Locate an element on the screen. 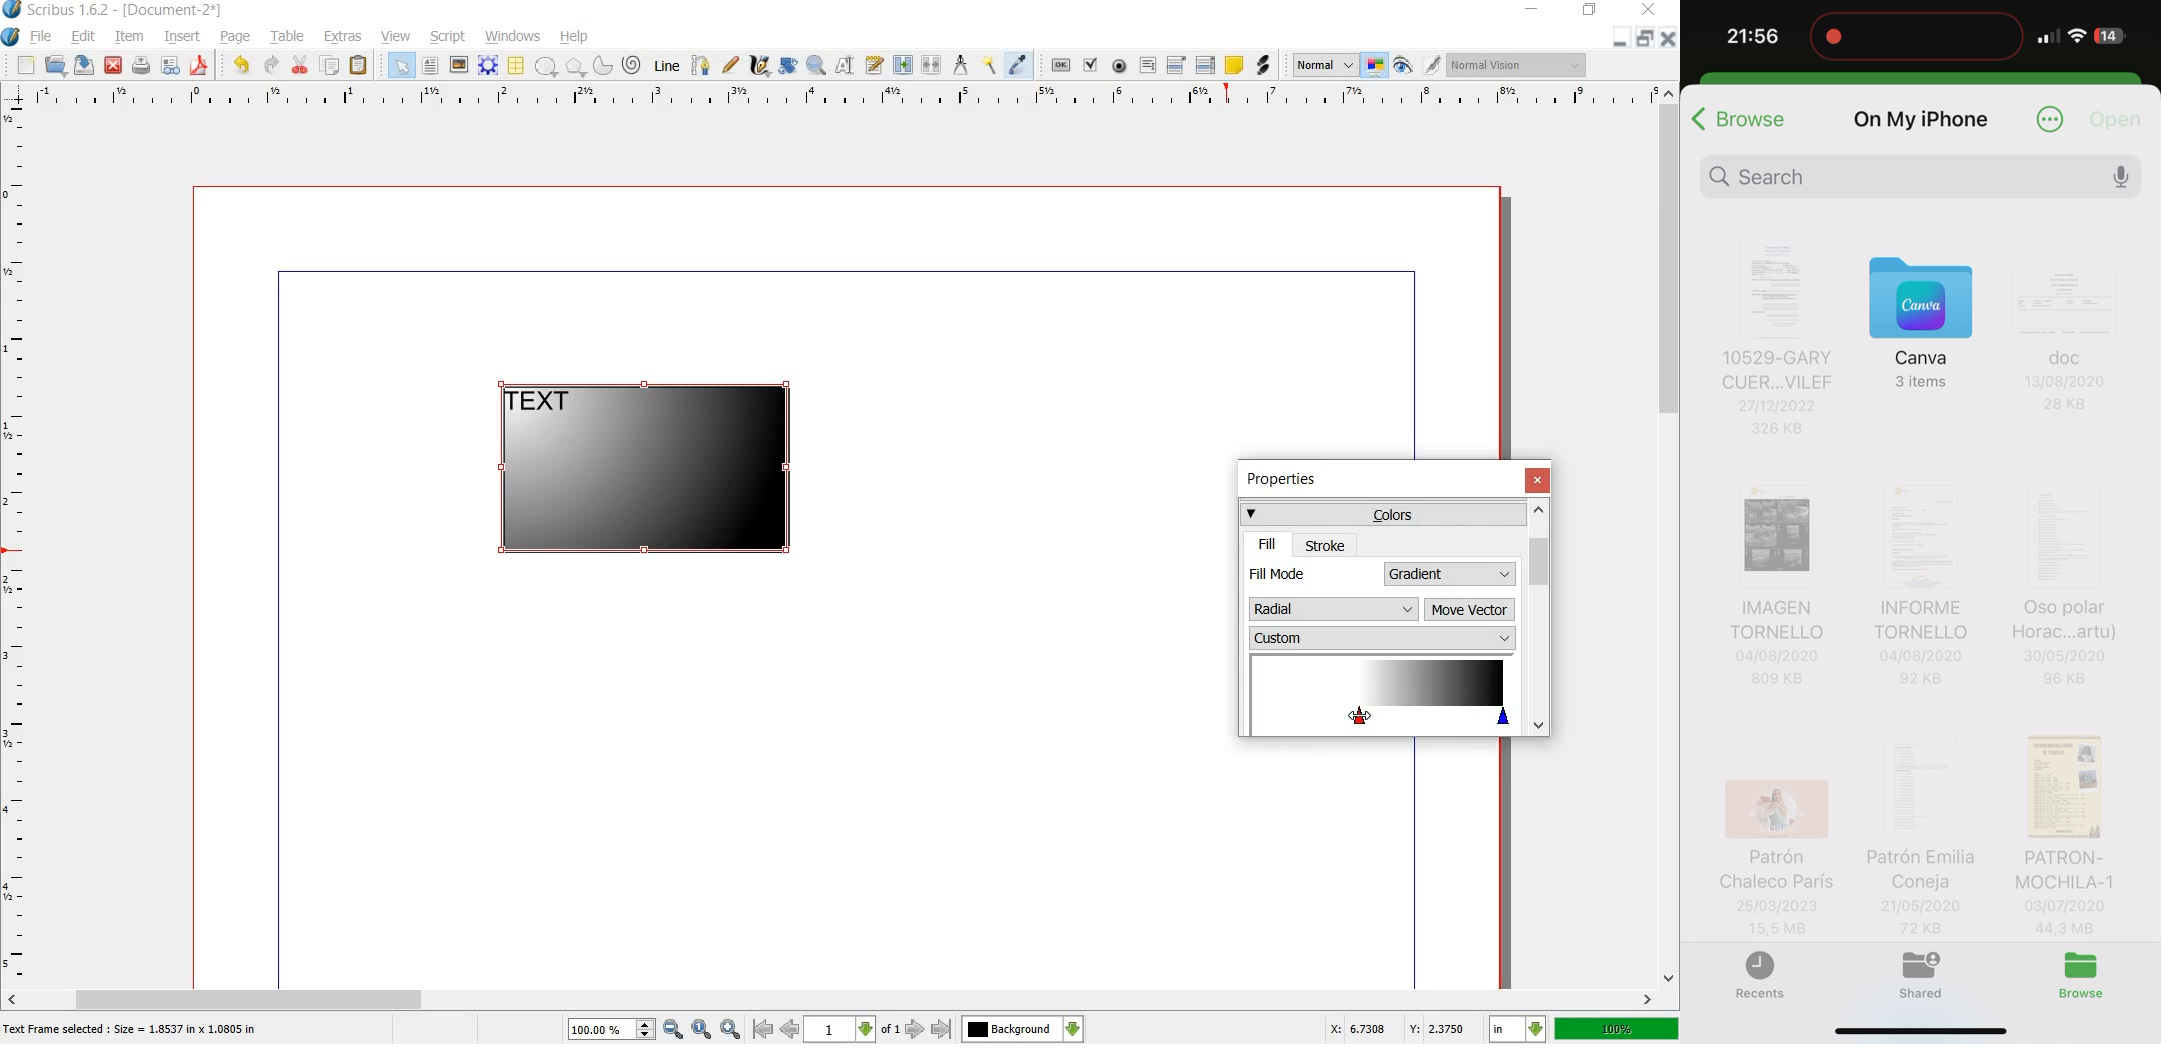 The image size is (2184, 1064). extras is located at coordinates (343, 37).